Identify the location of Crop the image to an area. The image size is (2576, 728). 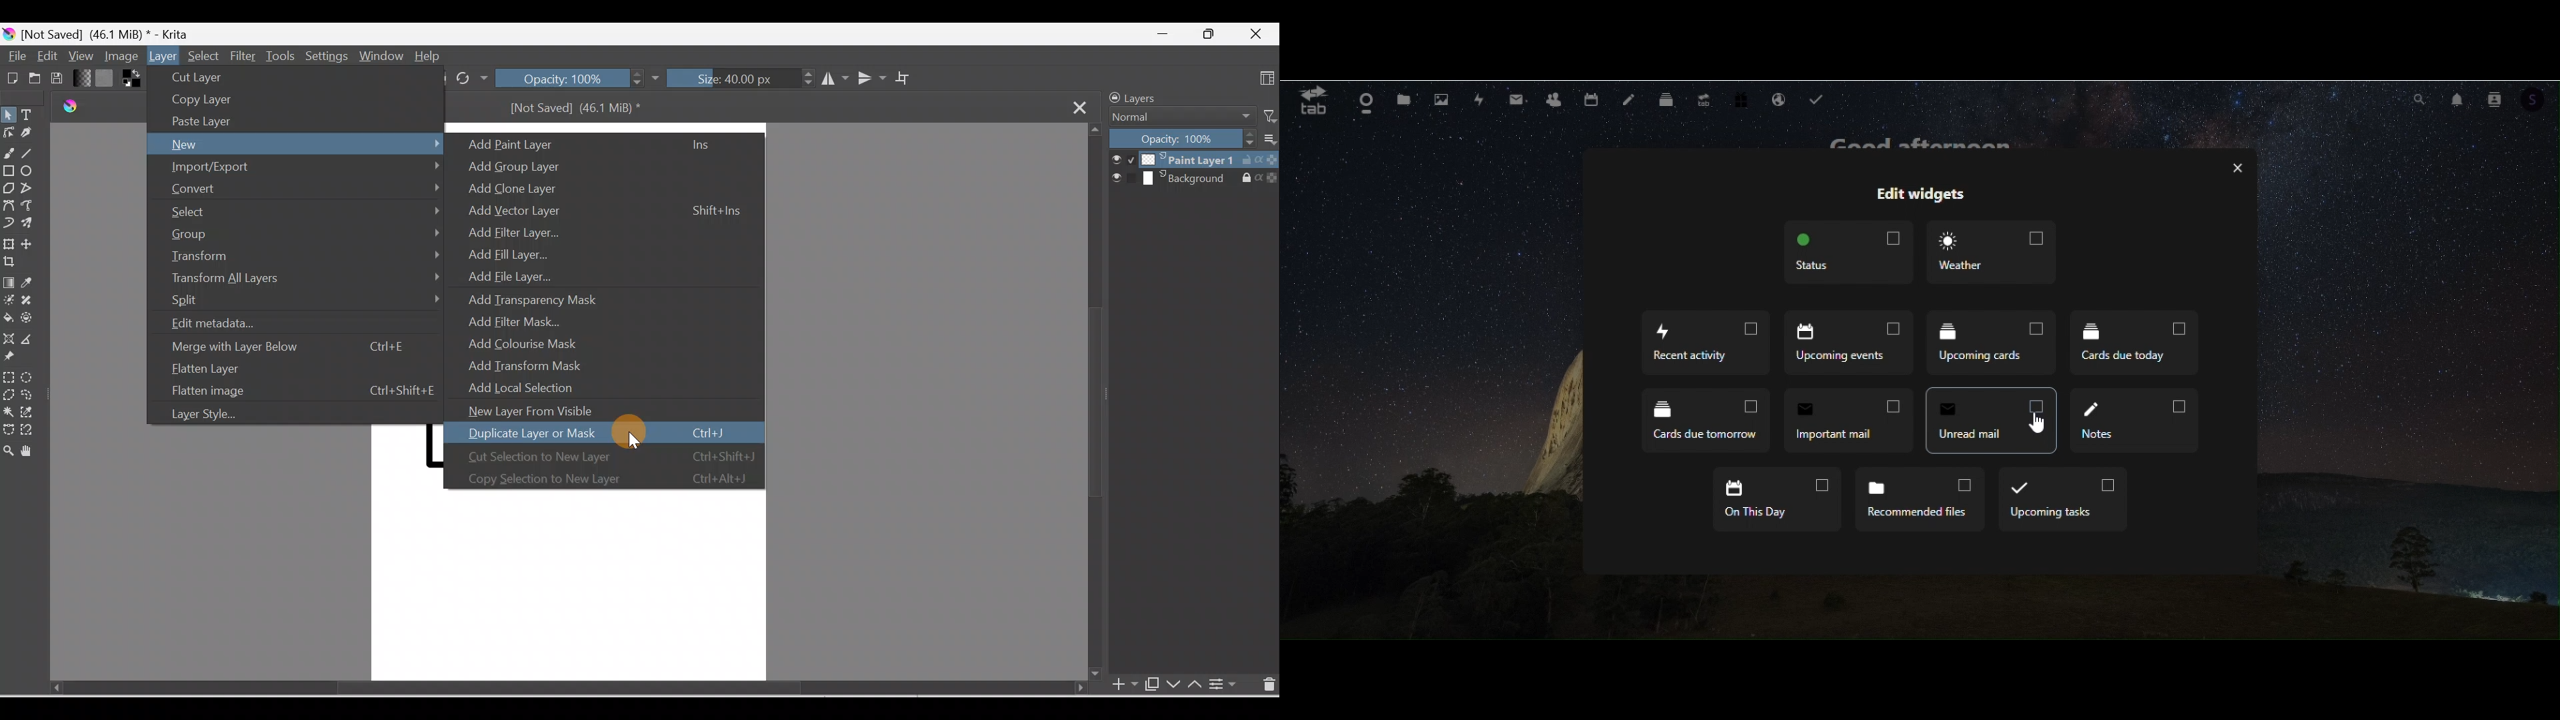
(11, 262).